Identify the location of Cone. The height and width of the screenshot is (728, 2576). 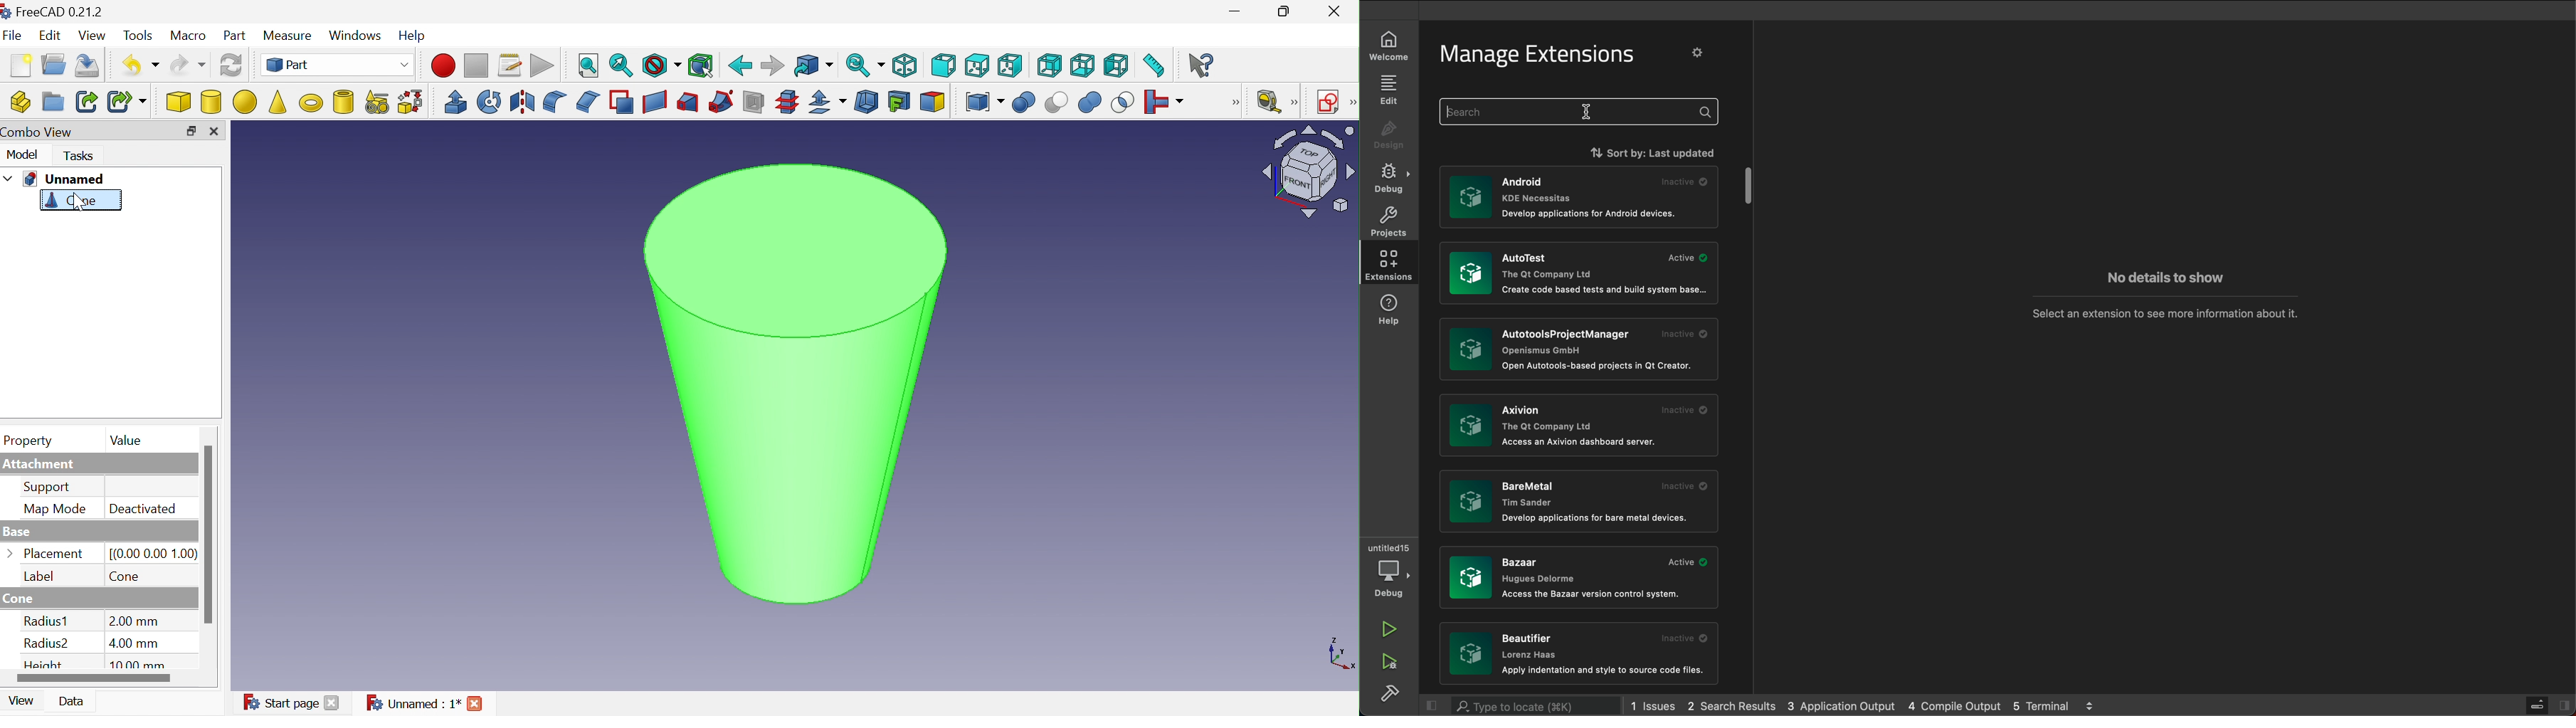
(278, 100).